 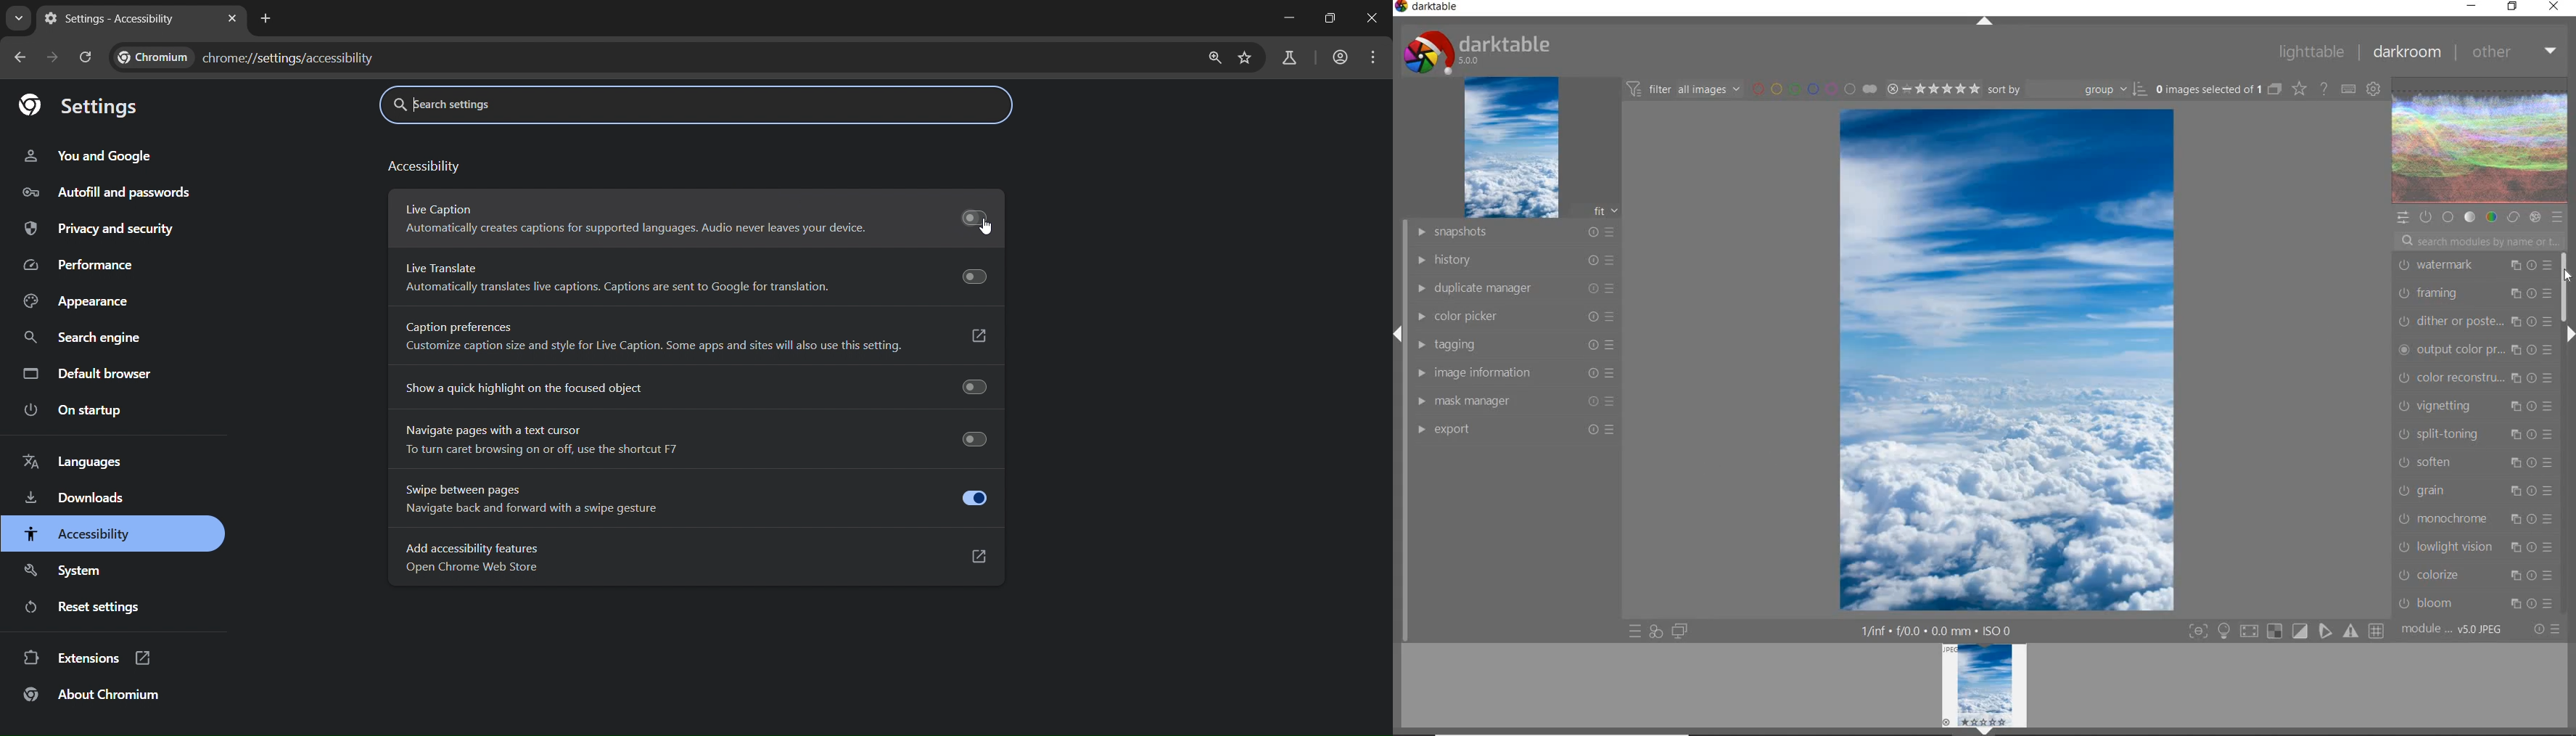 What do you see at coordinates (1214, 58) in the screenshot?
I see `zoom` at bounding box center [1214, 58].